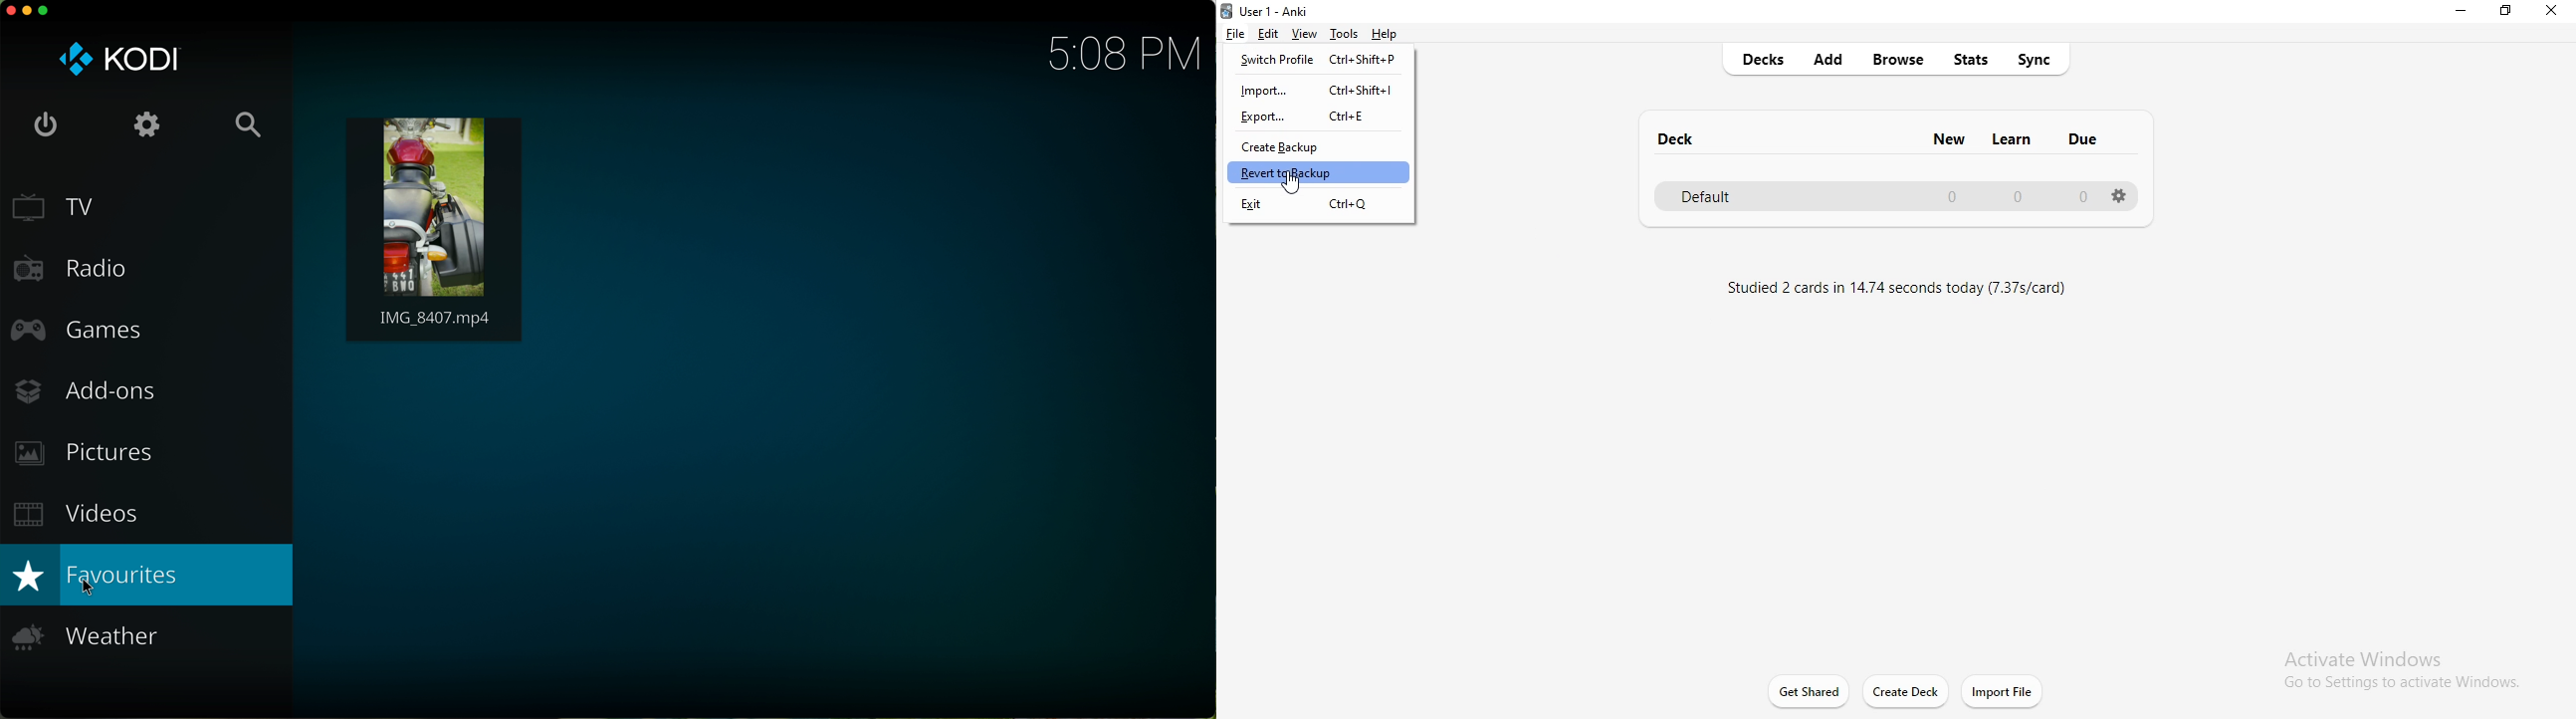 The width and height of the screenshot is (2576, 728). Describe the element at coordinates (148, 207) in the screenshot. I see `TV` at that location.